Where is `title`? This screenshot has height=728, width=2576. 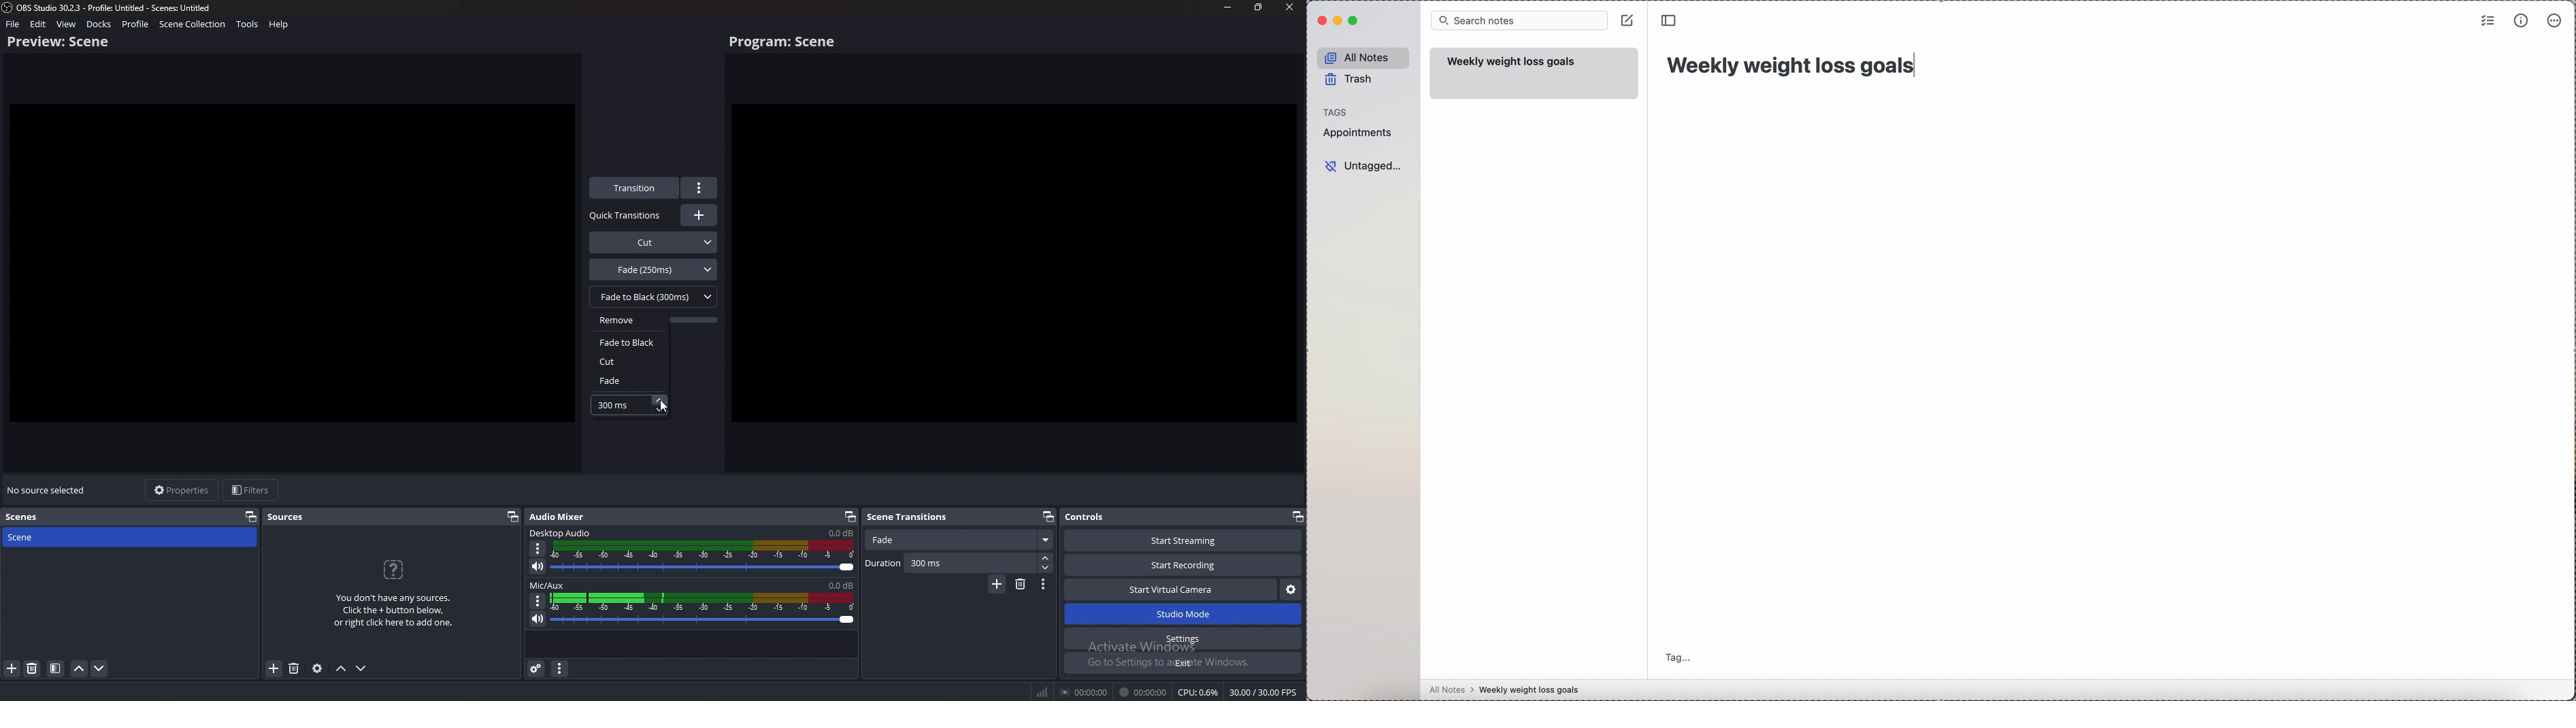 title is located at coordinates (1799, 65).